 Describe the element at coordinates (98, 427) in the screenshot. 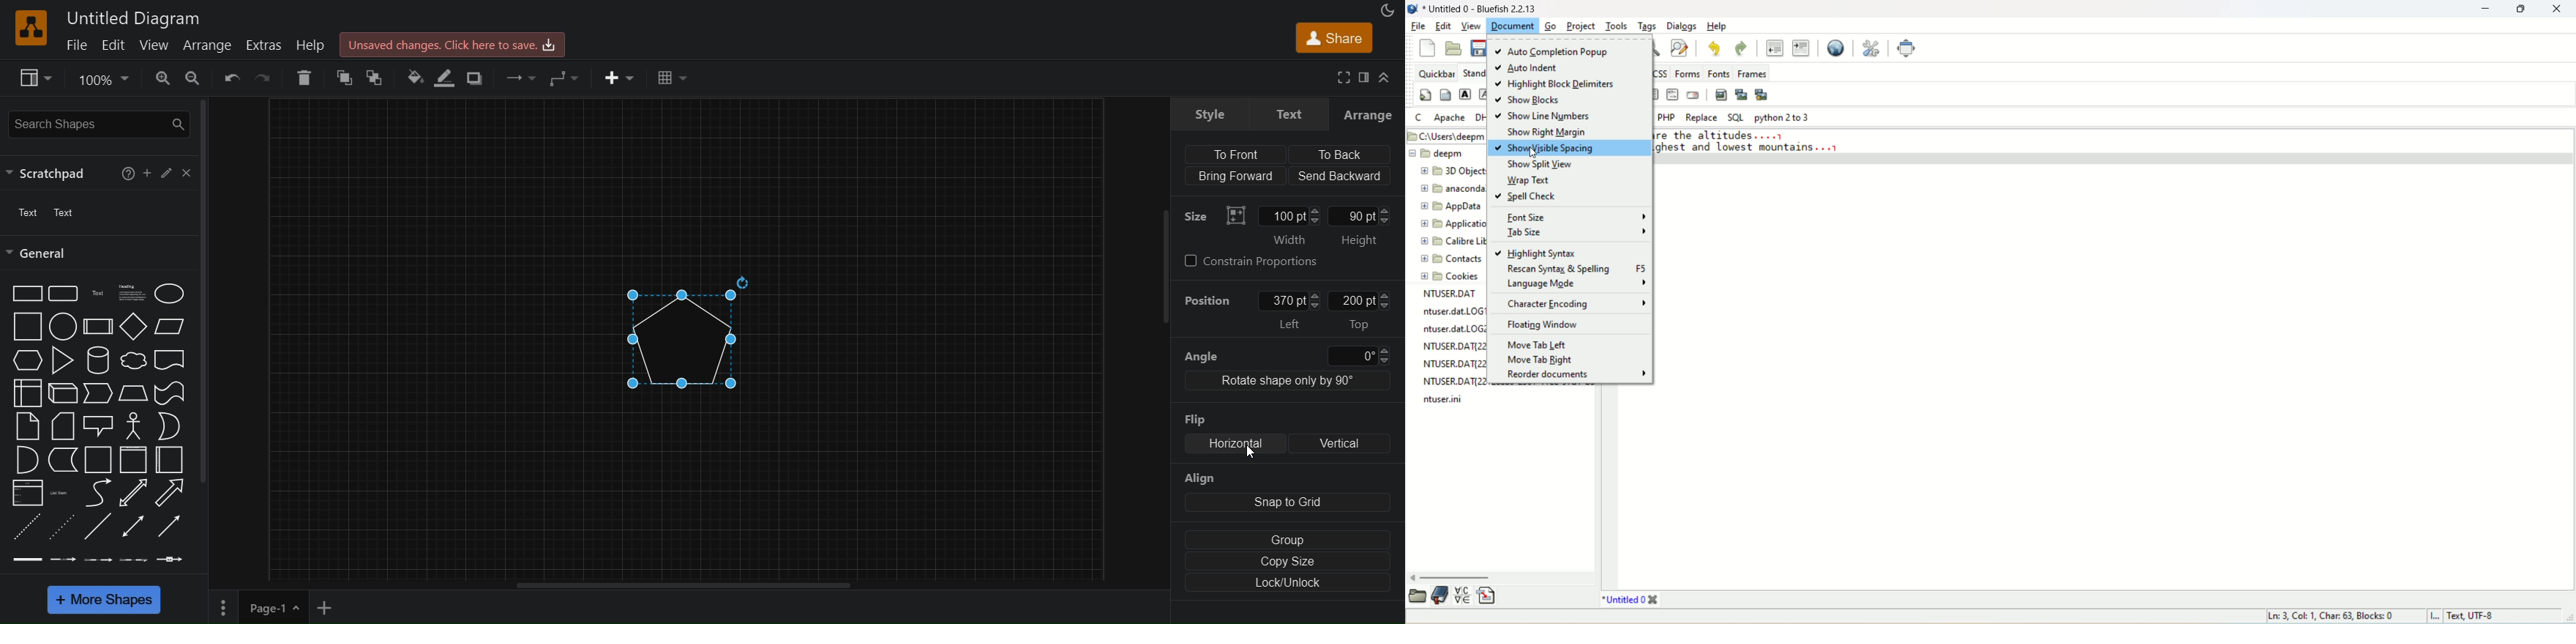

I see `Callout` at that location.